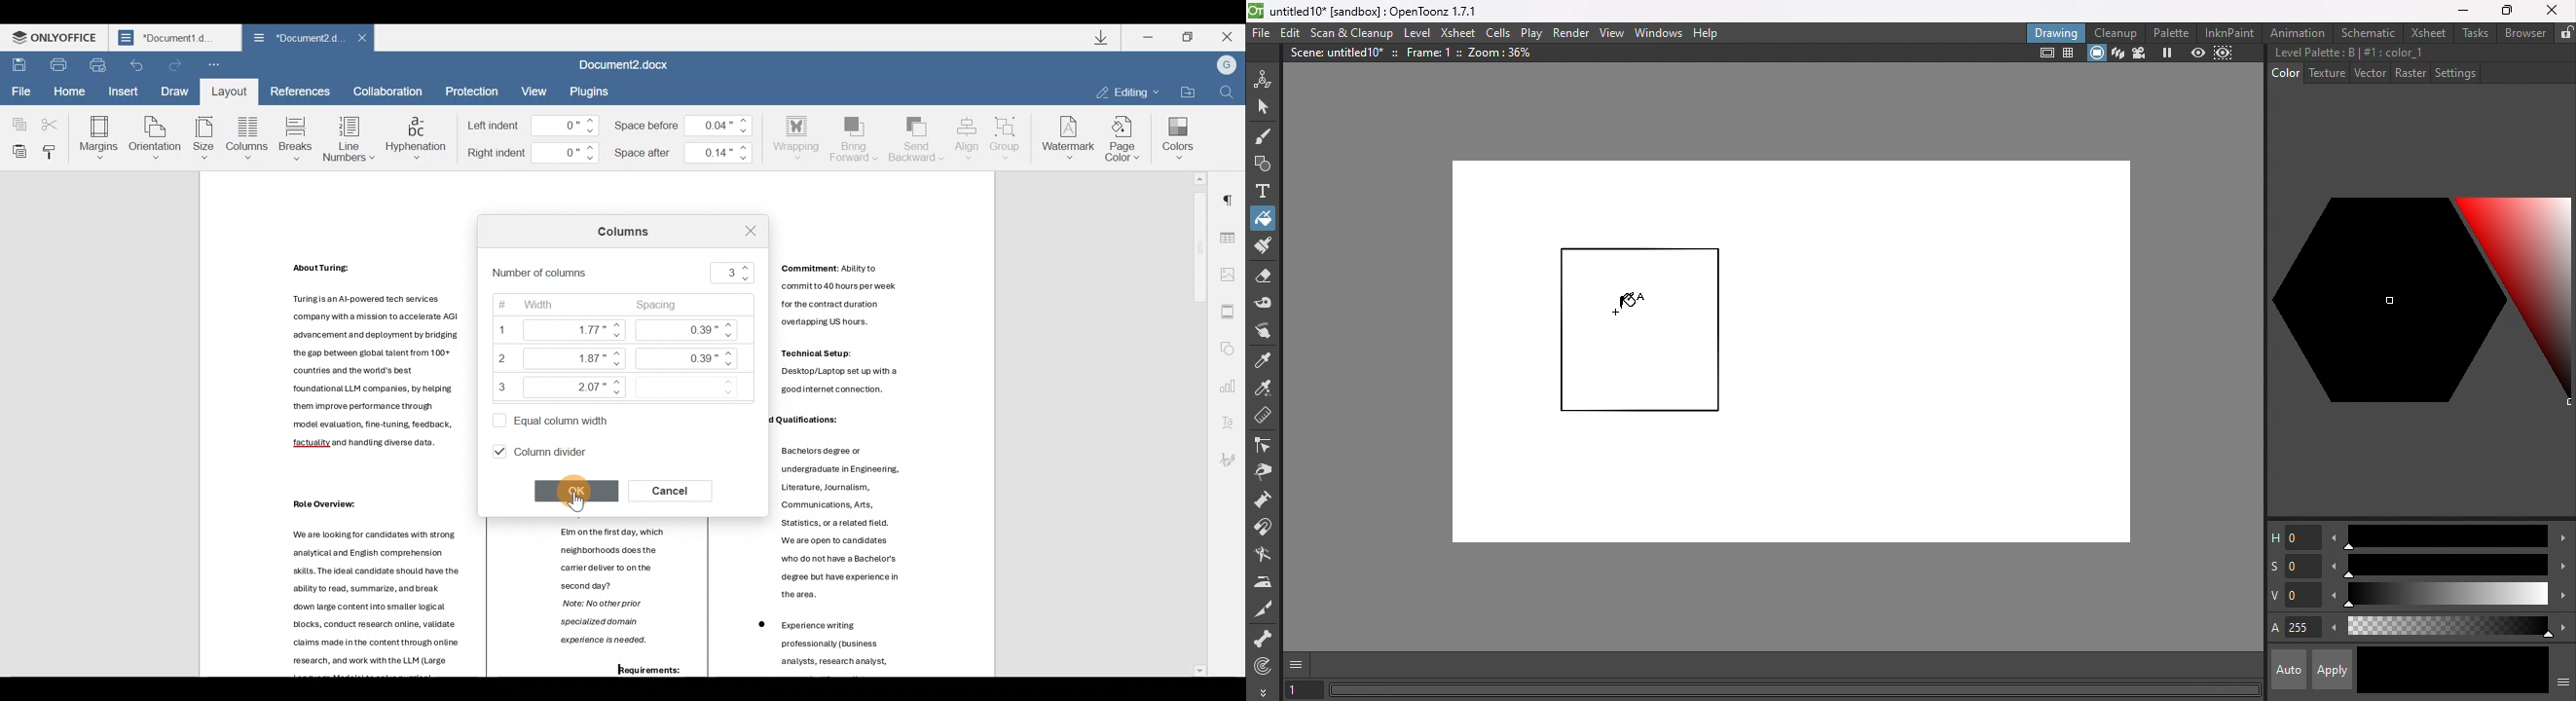 Image resolution: width=2576 pixels, height=728 pixels. Describe the element at coordinates (249, 141) in the screenshot. I see `Column` at that location.